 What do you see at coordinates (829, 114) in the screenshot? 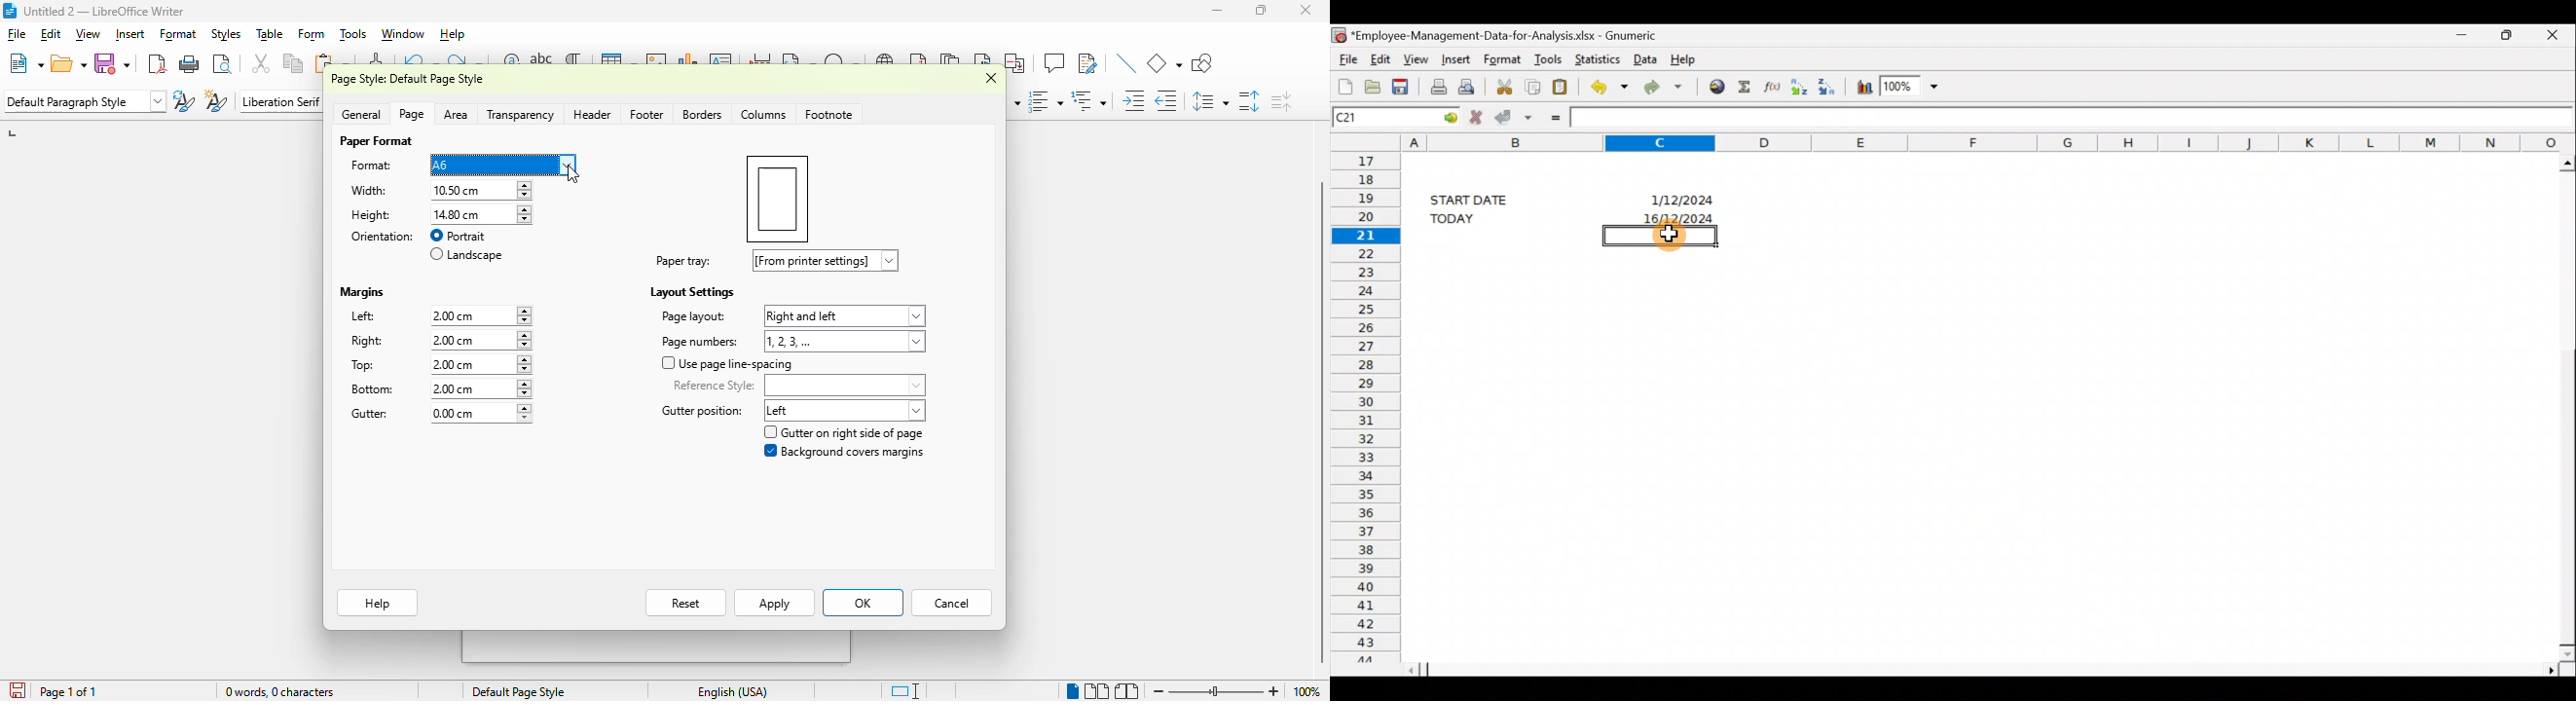
I see `footnote` at bounding box center [829, 114].